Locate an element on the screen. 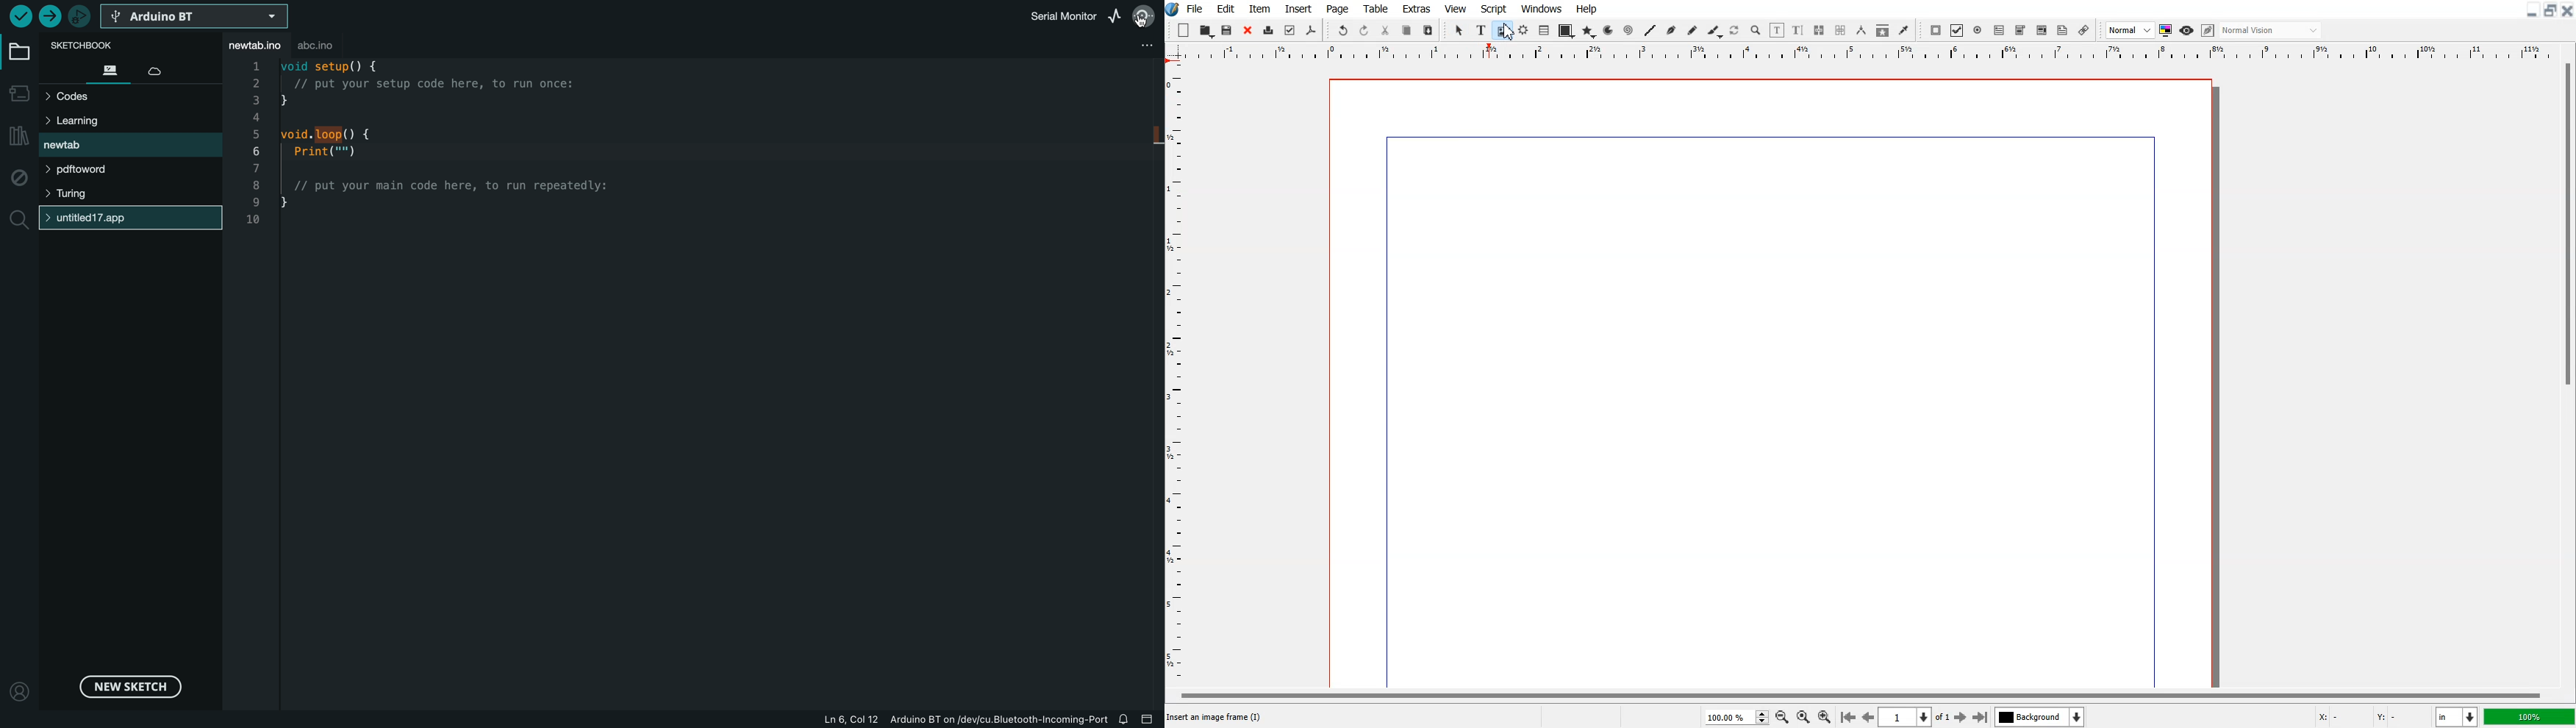 This screenshot has width=2576, height=728. Maximize is located at coordinates (2550, 10).